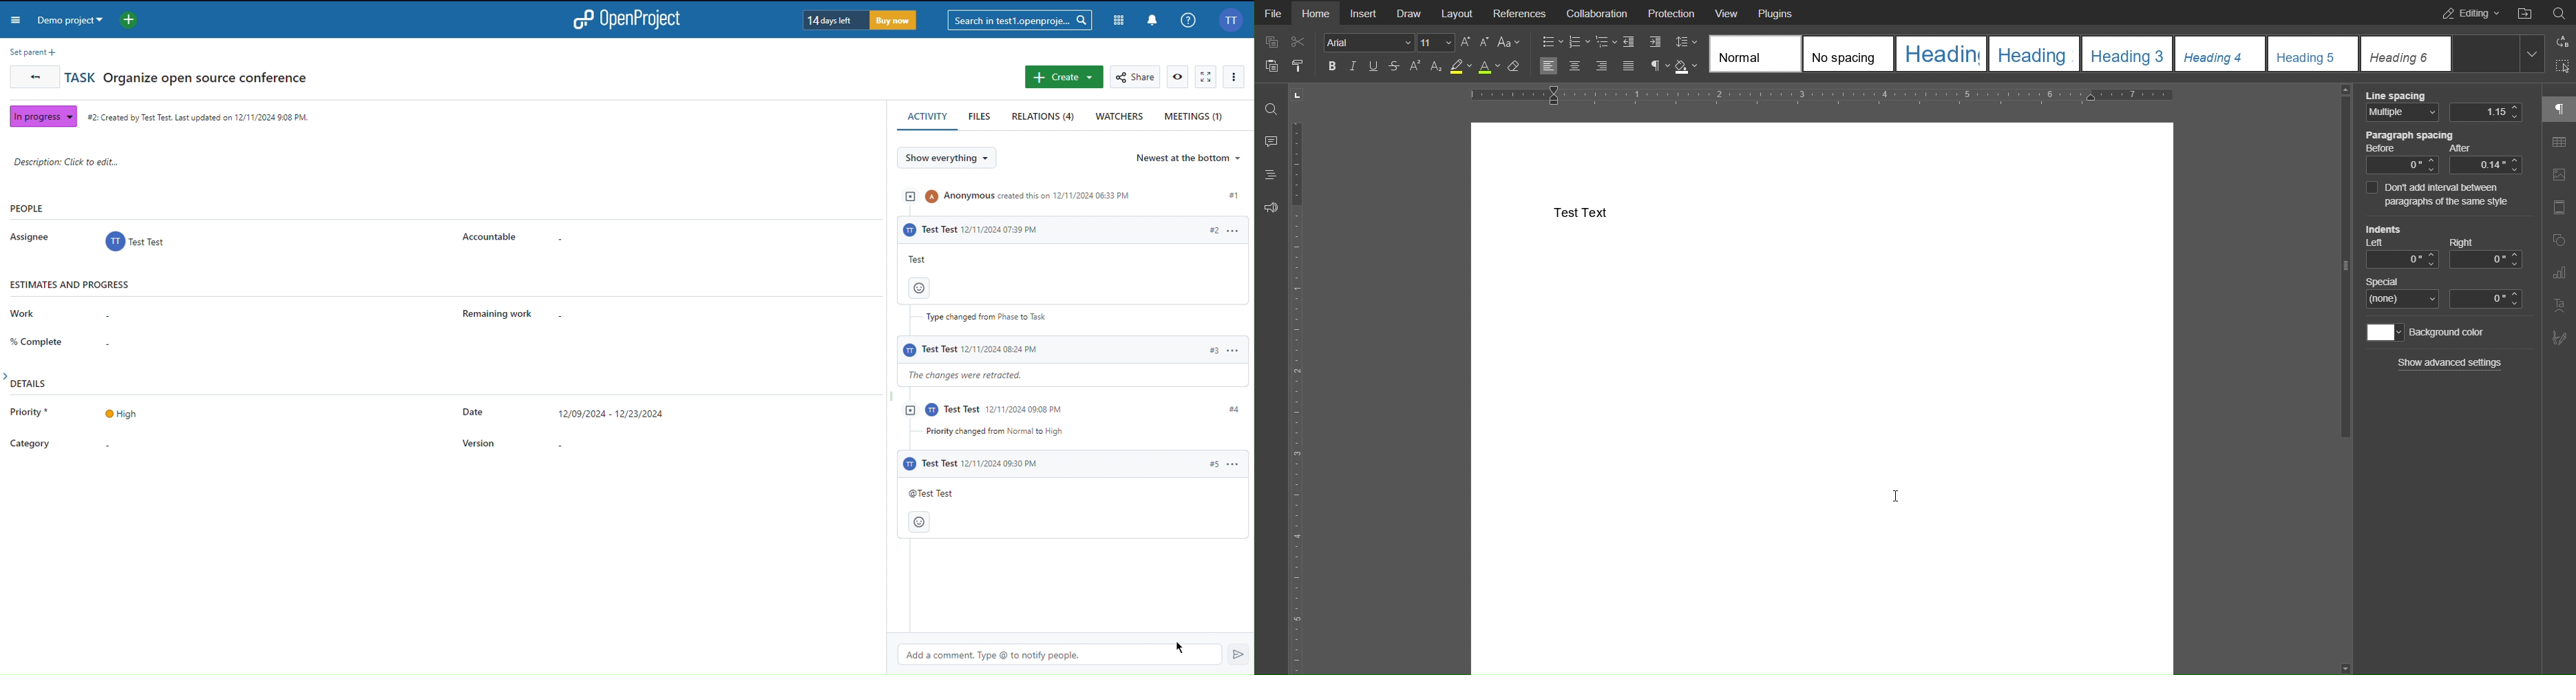  Describe the element at coordinates (1606, 43) in the screenshot. I see `Nested List` at that location.